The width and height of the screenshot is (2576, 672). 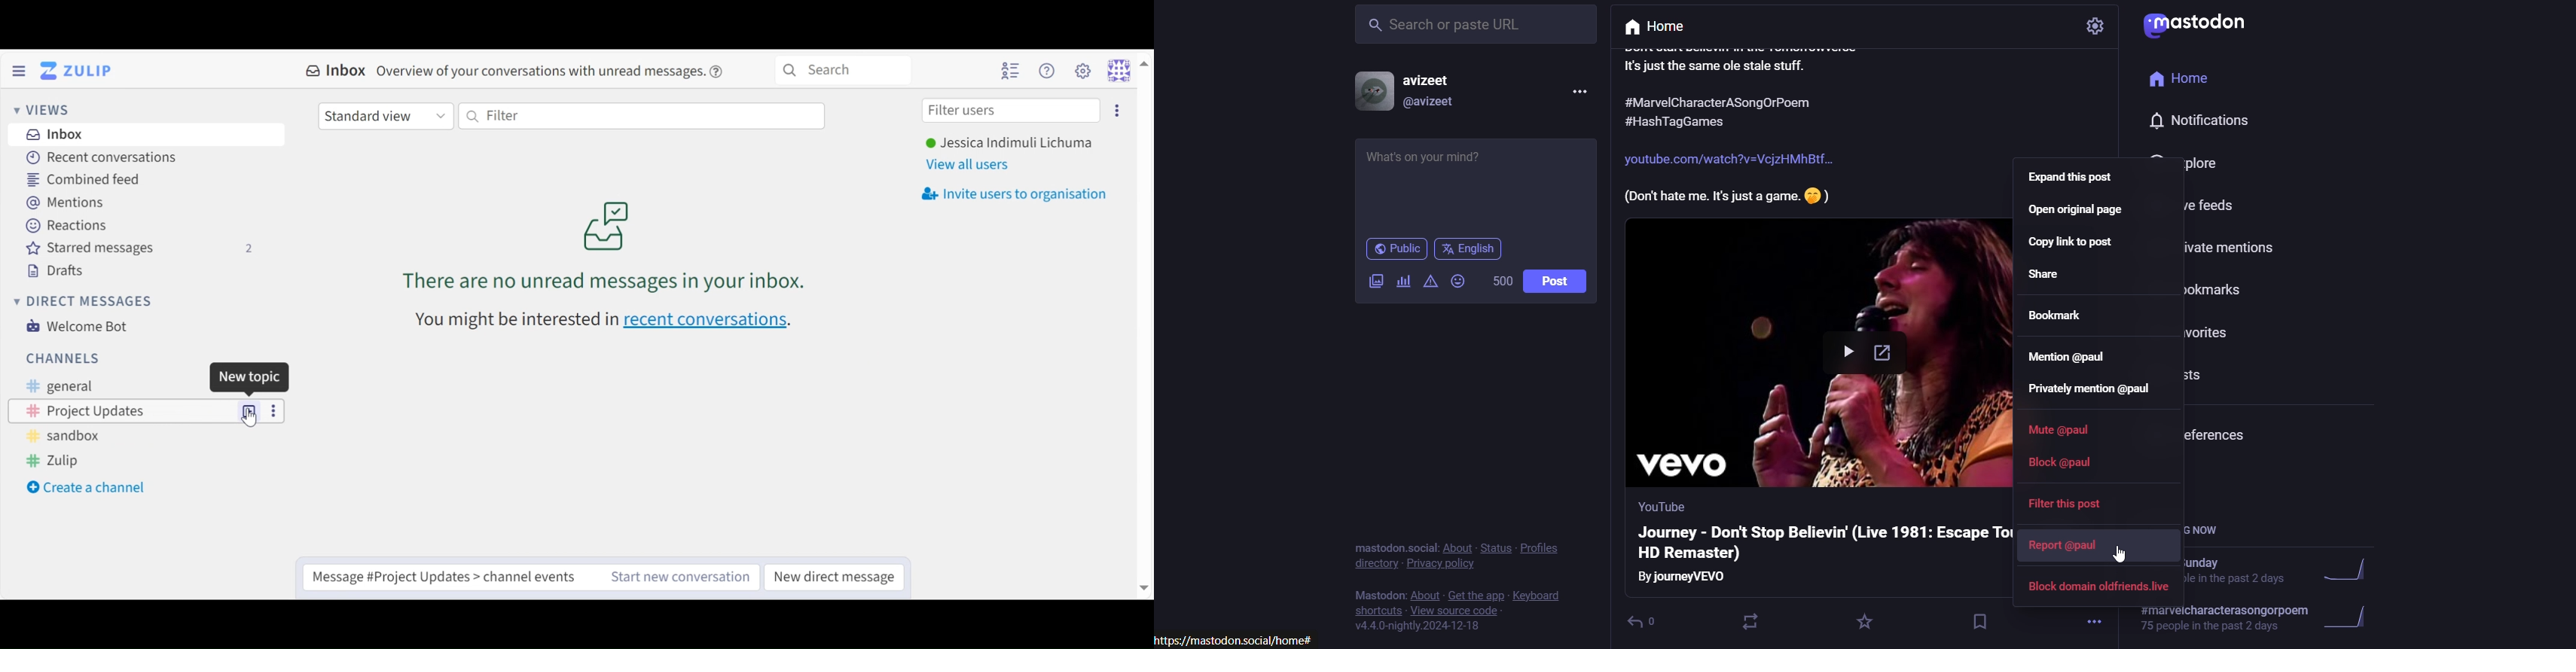 I want to click on Go to Home View, so click(x=79, y=71).